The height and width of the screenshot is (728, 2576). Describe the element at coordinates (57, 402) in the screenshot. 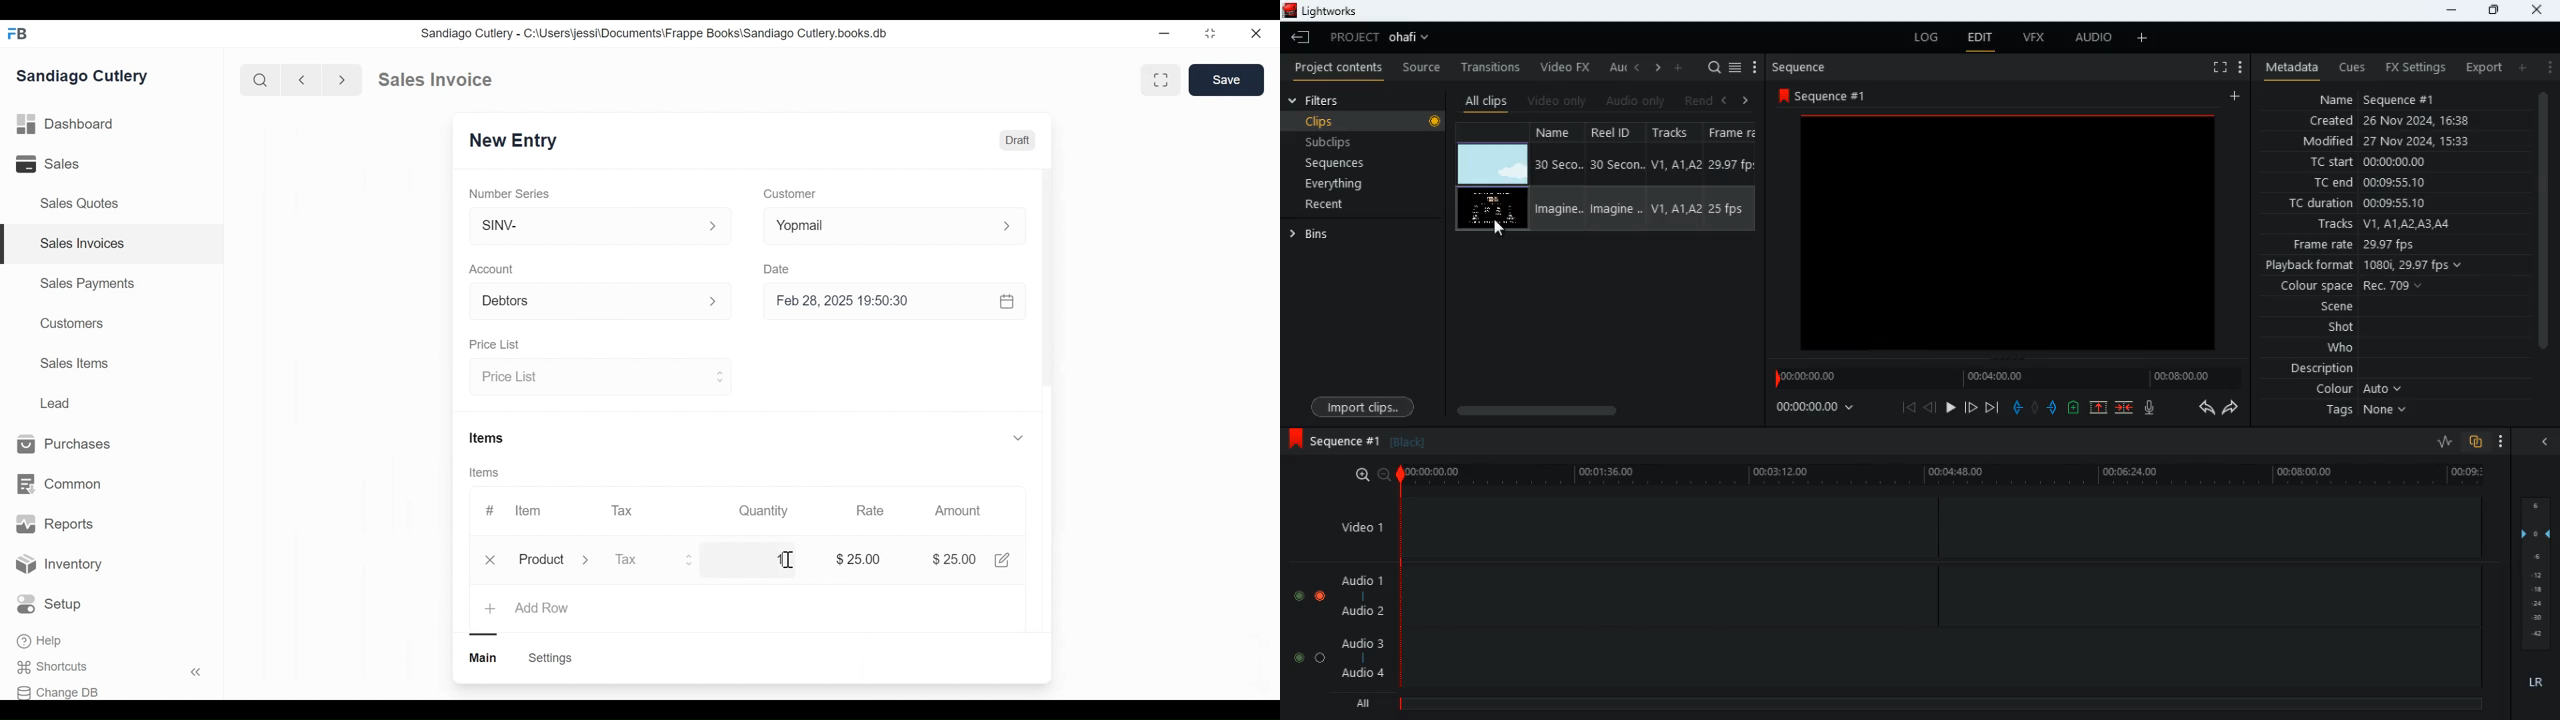

I see `Lead` at that location.